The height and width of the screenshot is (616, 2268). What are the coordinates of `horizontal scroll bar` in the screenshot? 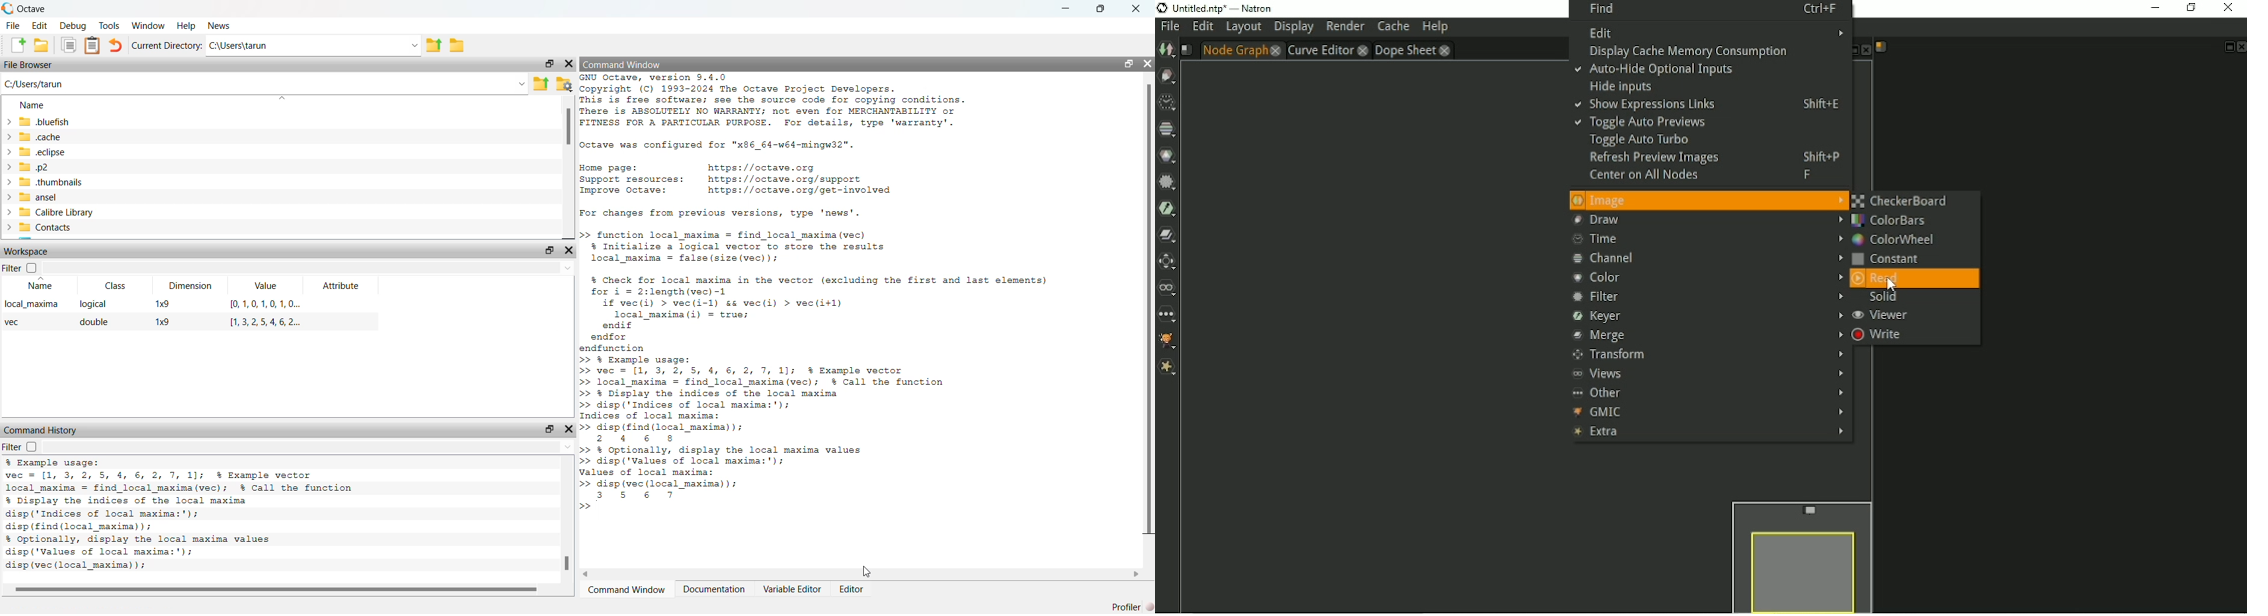 It's located at (280, 591).